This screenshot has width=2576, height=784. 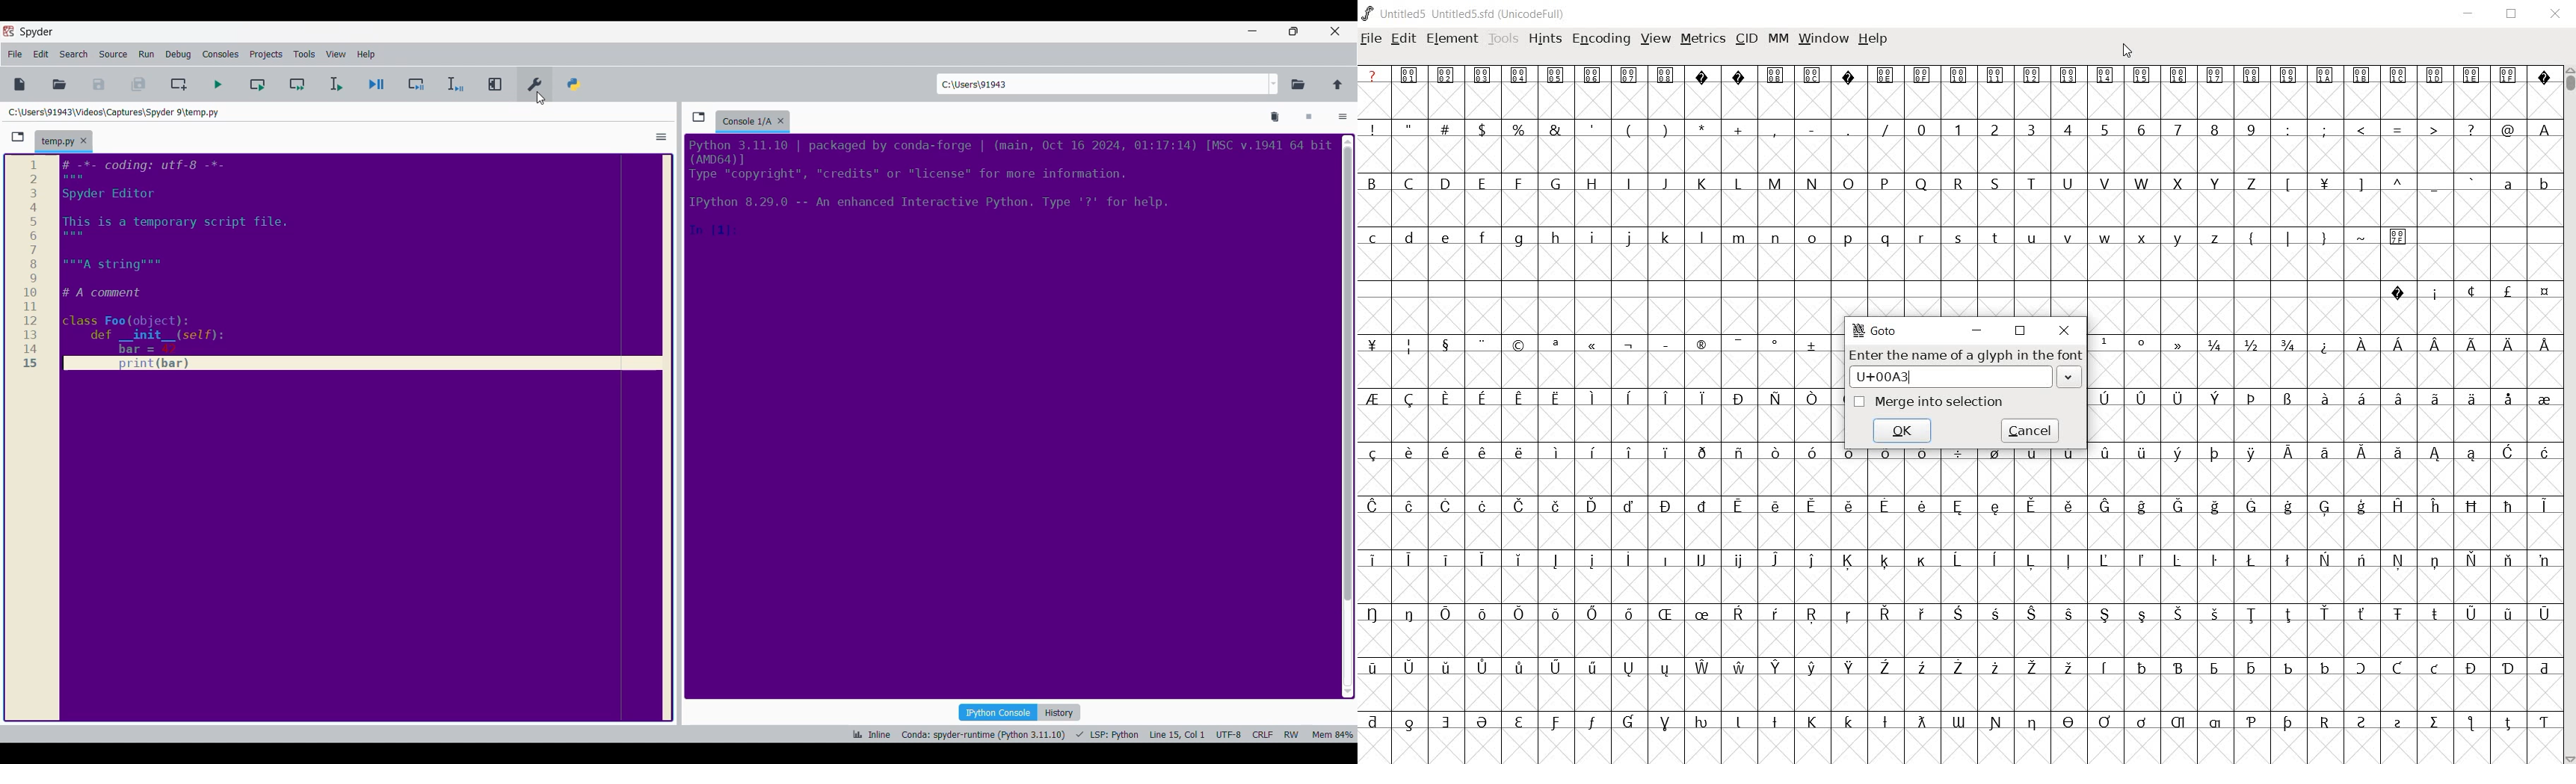 I want to click on D, so click(x=1444, y=182).